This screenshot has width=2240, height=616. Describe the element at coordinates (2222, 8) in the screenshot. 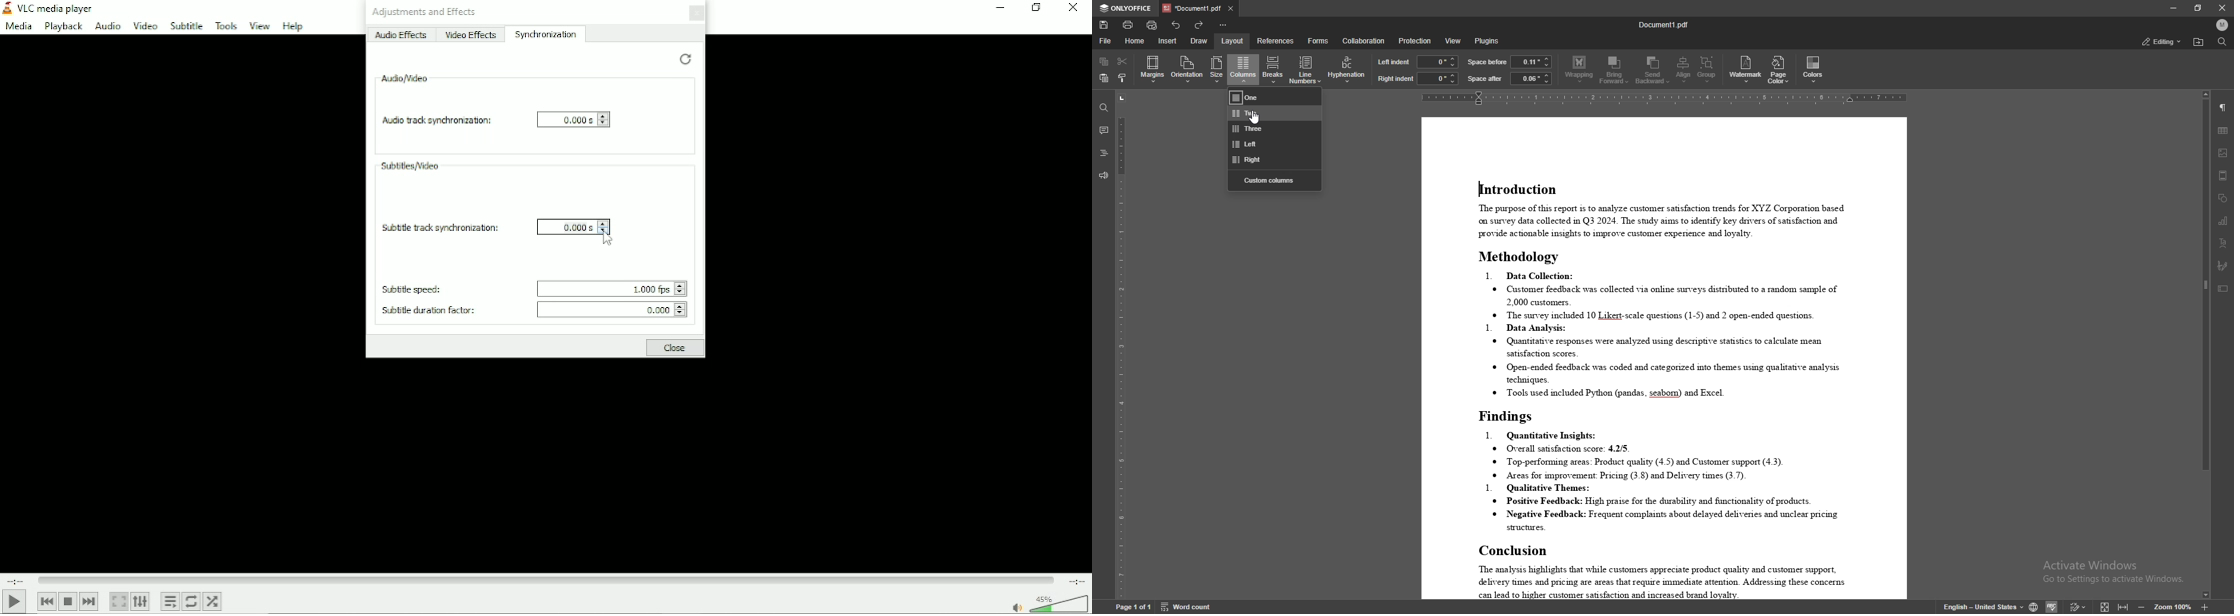

I see `close` at that location.